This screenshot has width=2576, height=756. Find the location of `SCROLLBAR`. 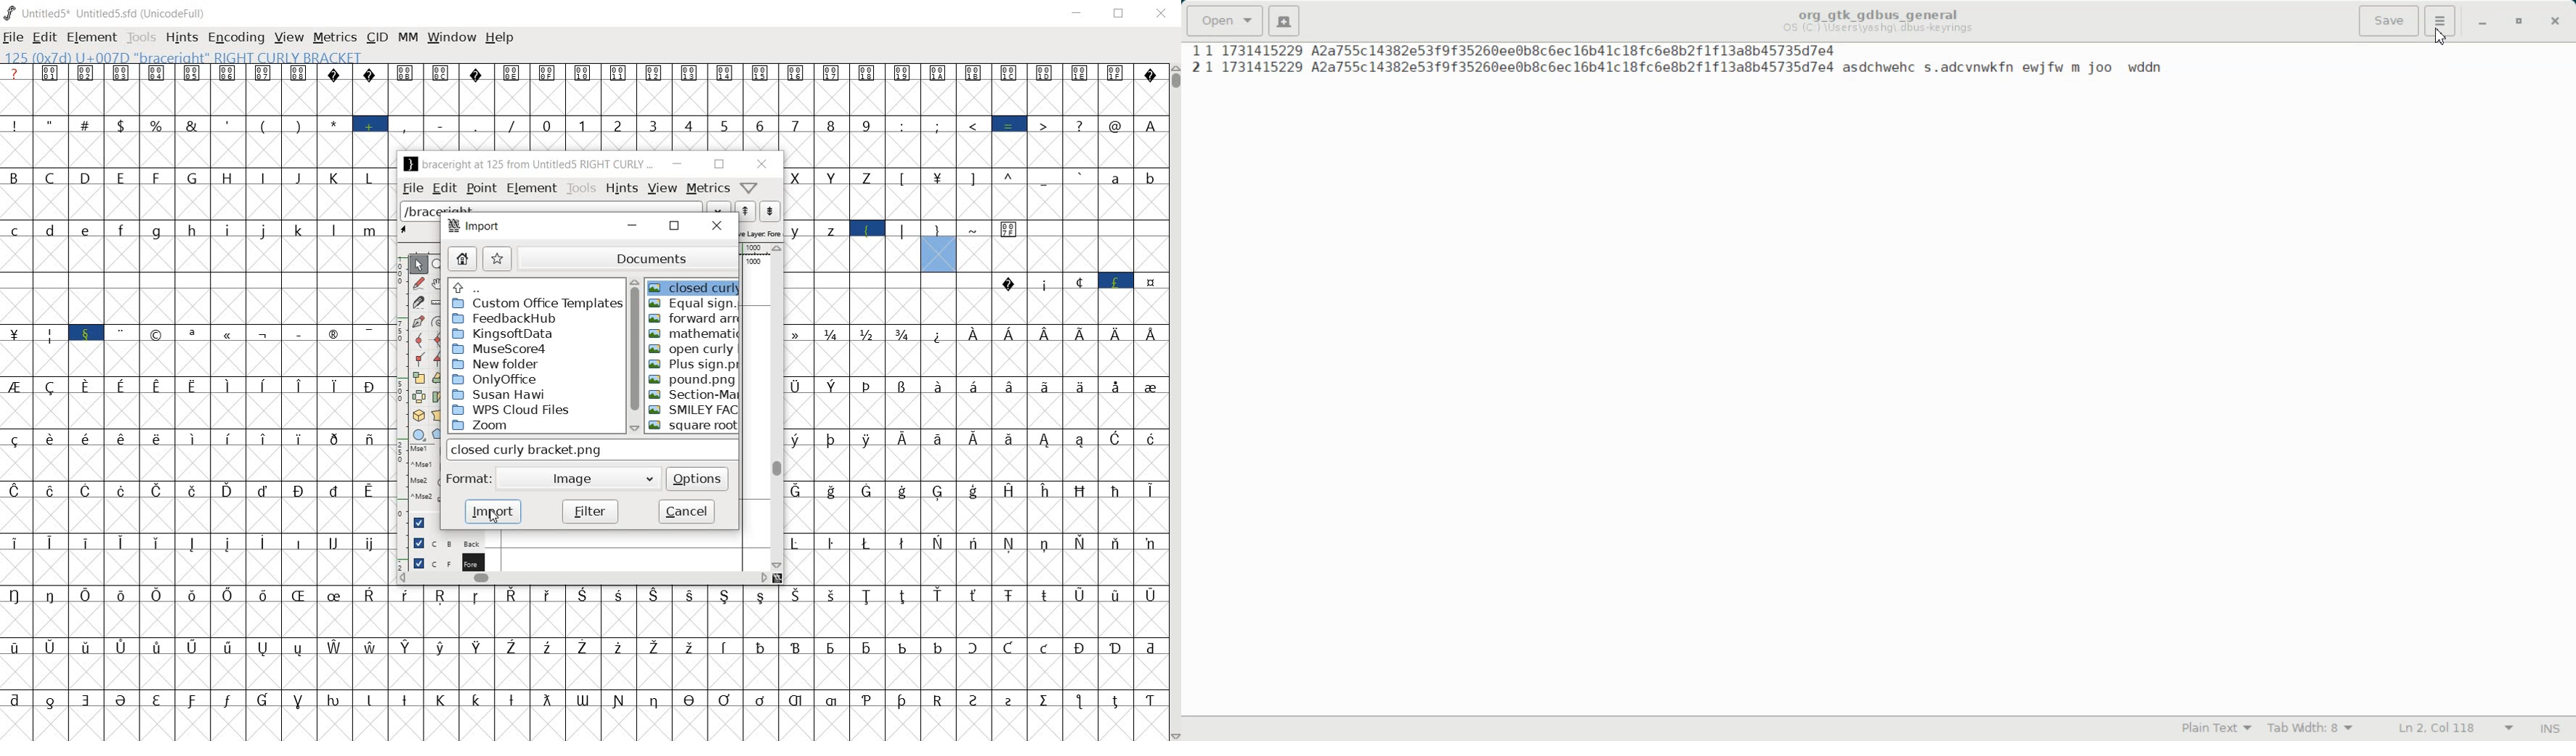

SCROLLBAR is located at coordinates (1175, 402).